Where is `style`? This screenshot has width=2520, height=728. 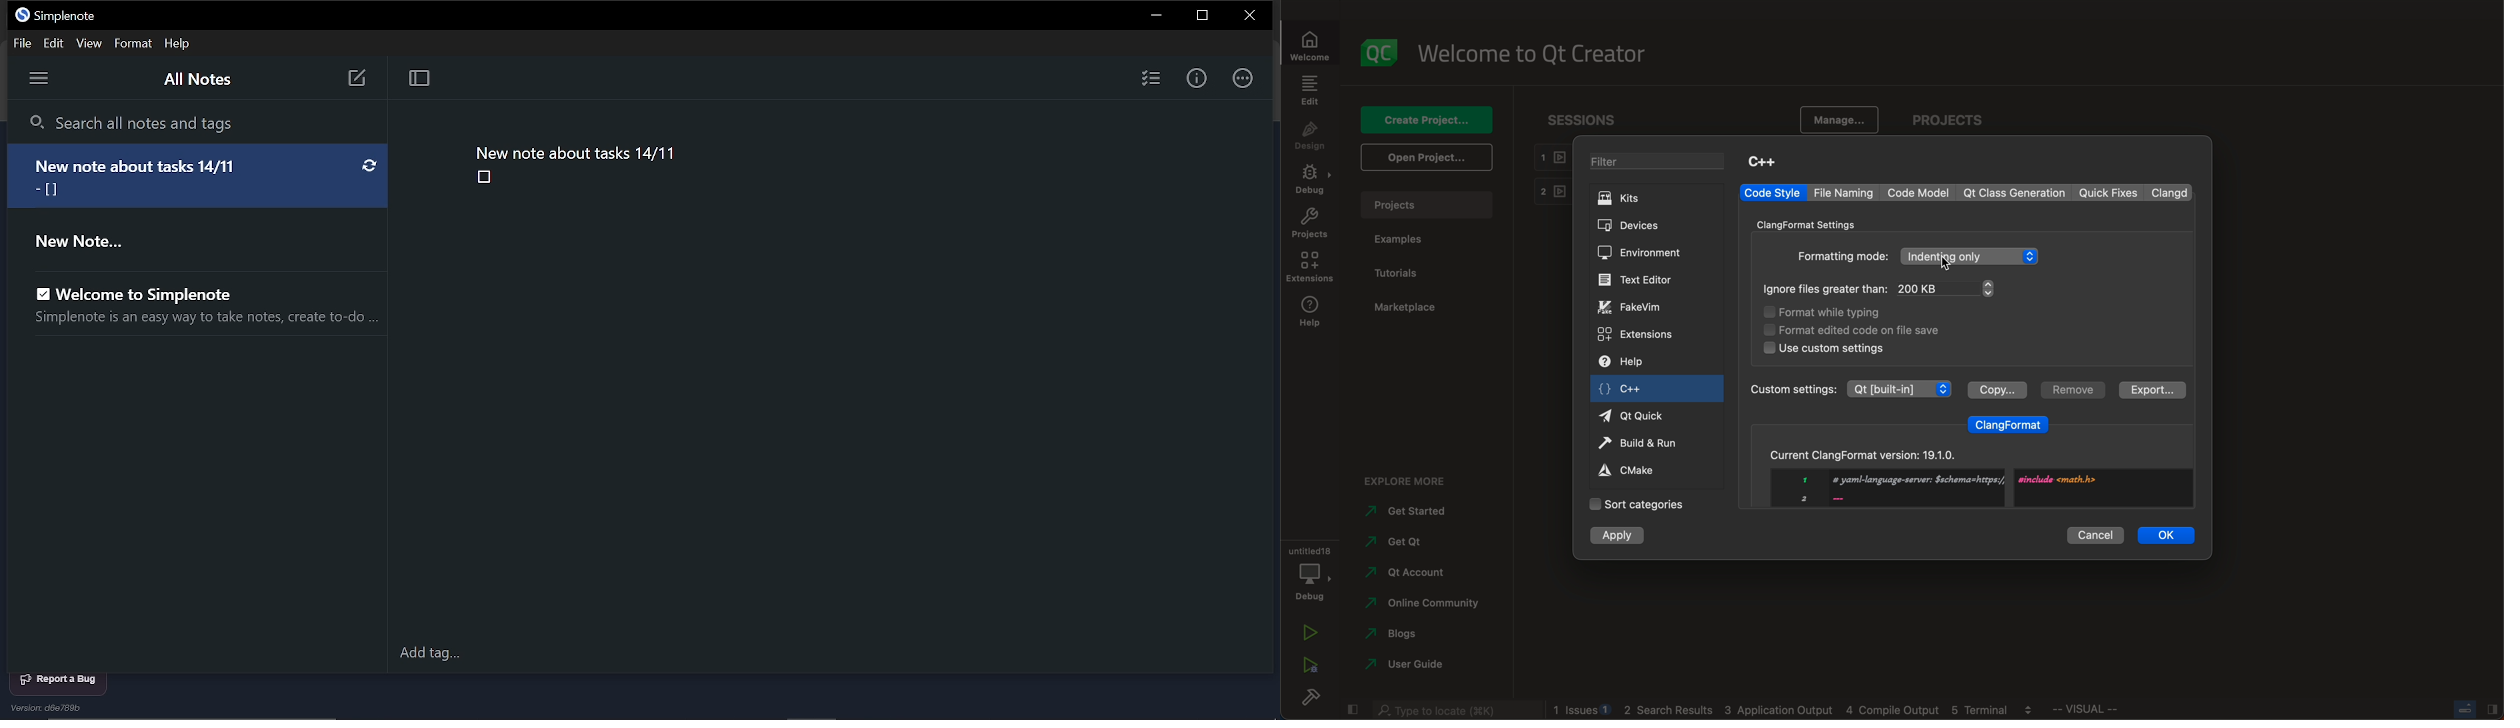
style is located at coordinates (1772, 193).